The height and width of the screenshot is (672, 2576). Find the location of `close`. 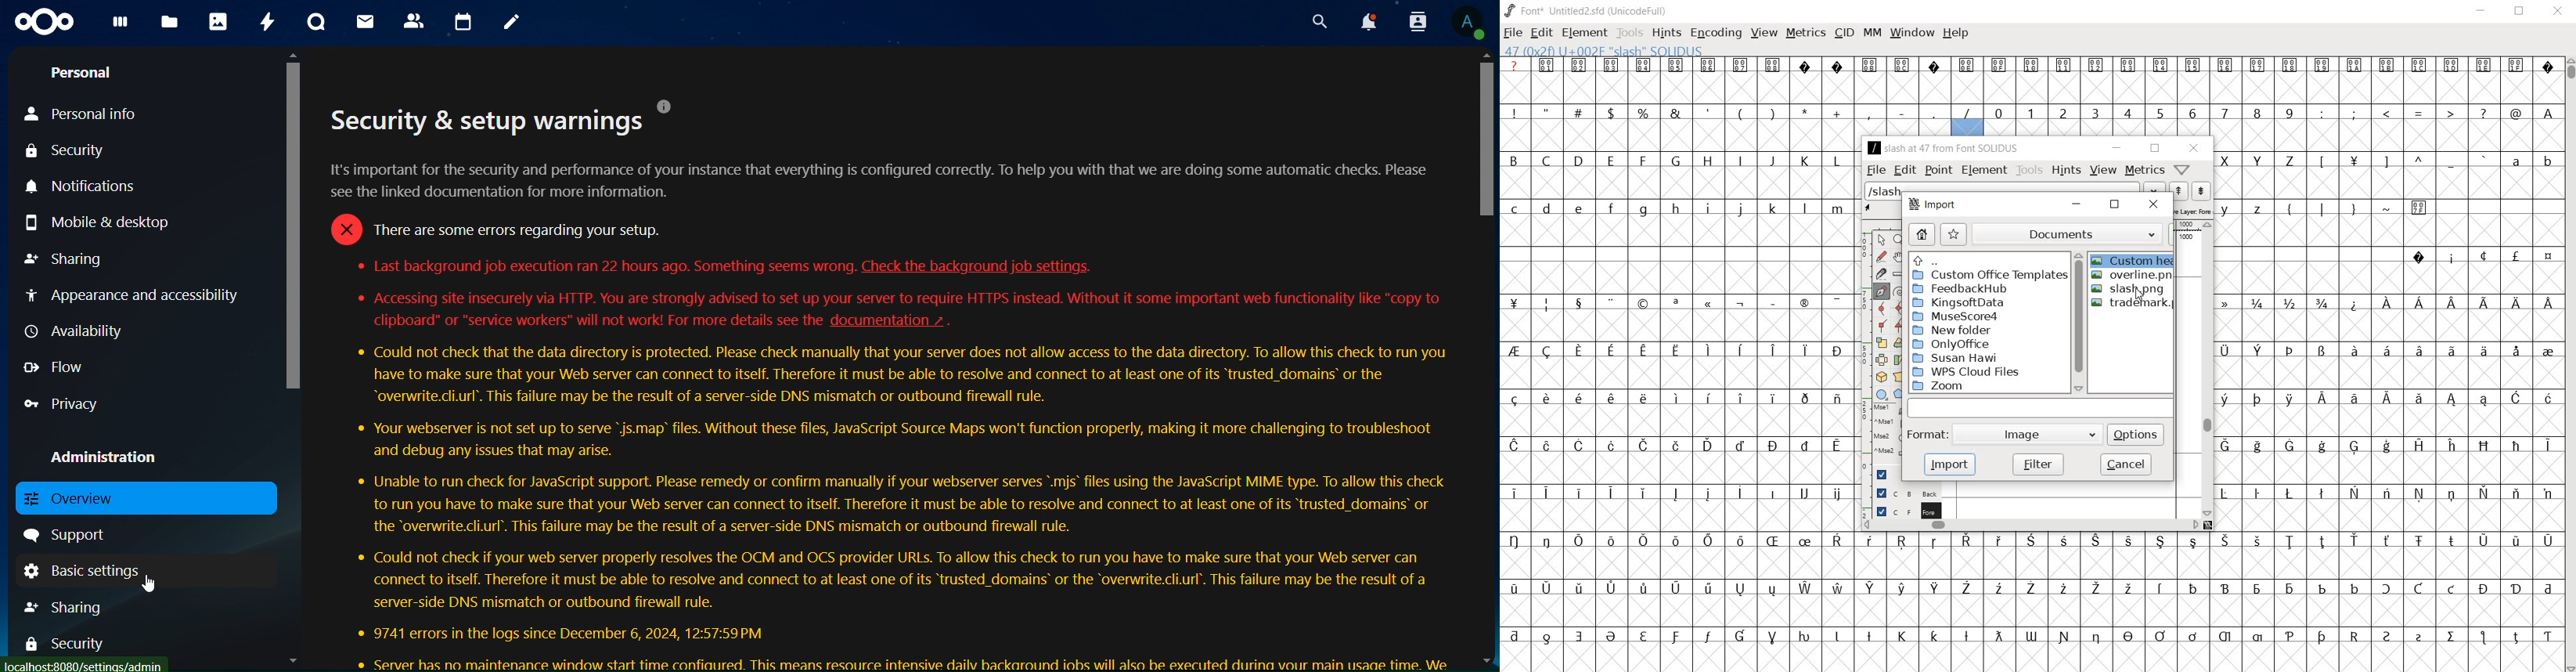

close is located at coordinates (2196, 149).